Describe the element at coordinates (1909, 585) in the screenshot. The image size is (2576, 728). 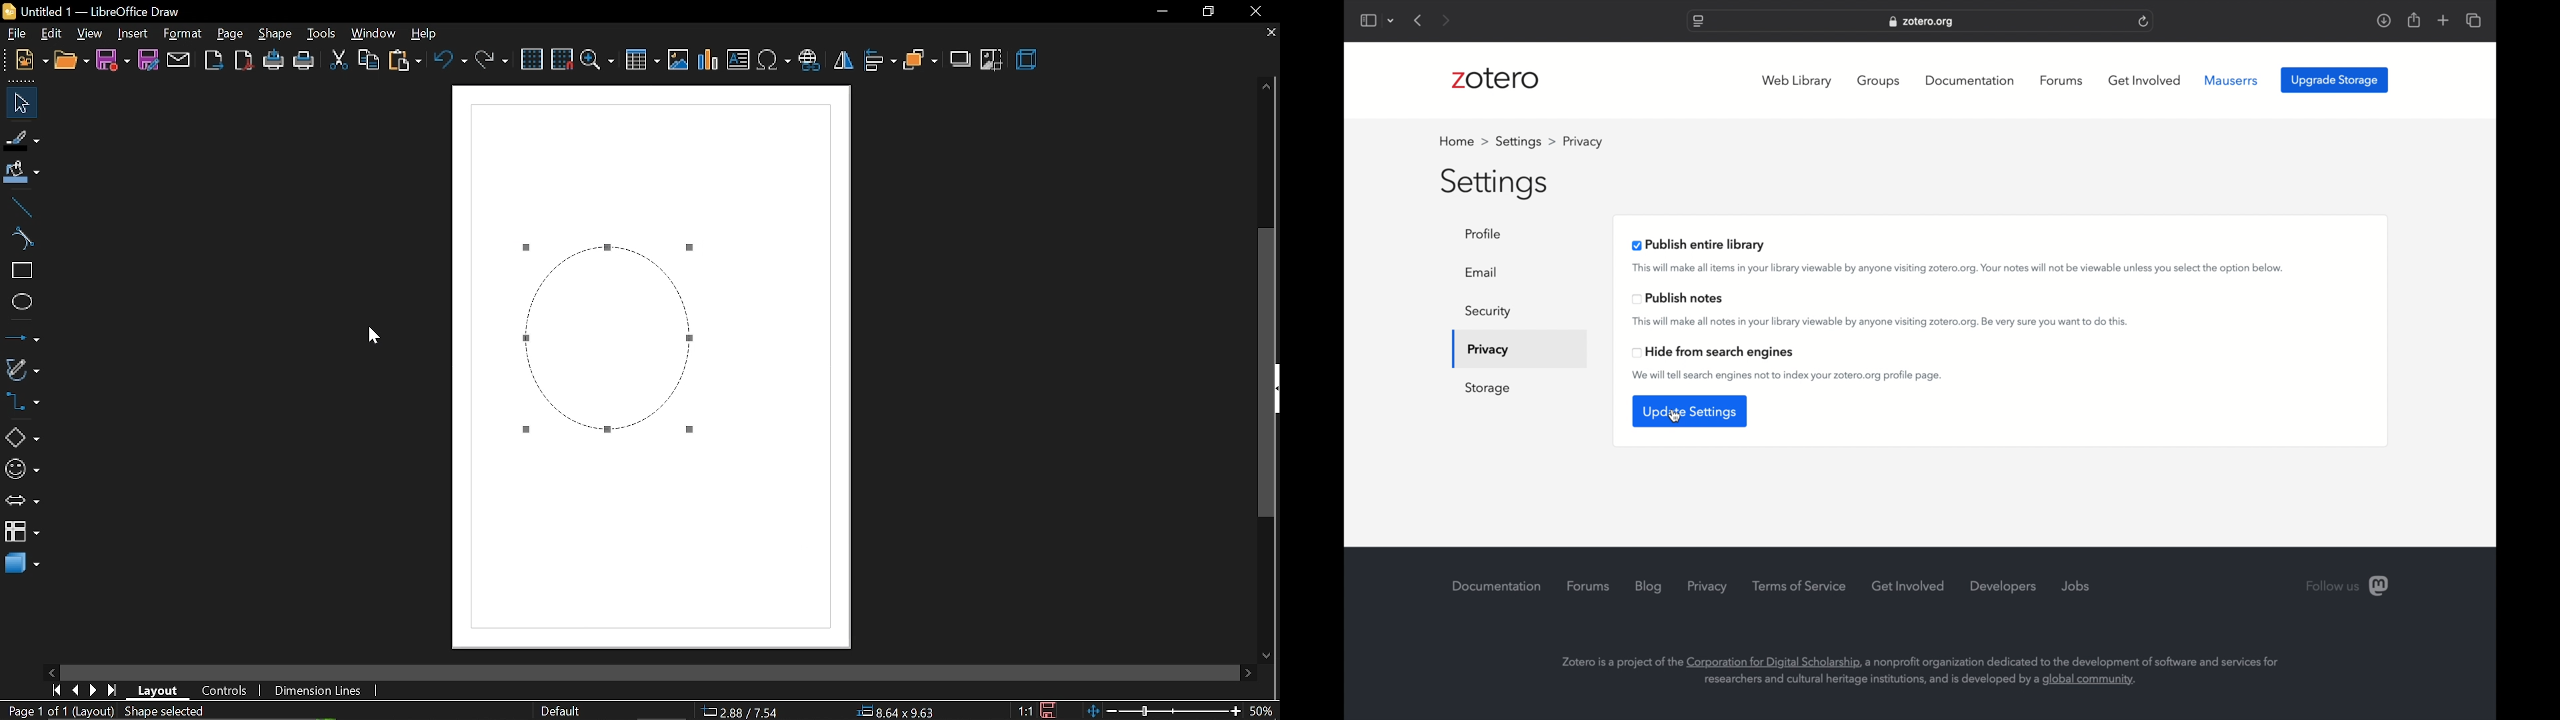
I see `get involved` at that location.